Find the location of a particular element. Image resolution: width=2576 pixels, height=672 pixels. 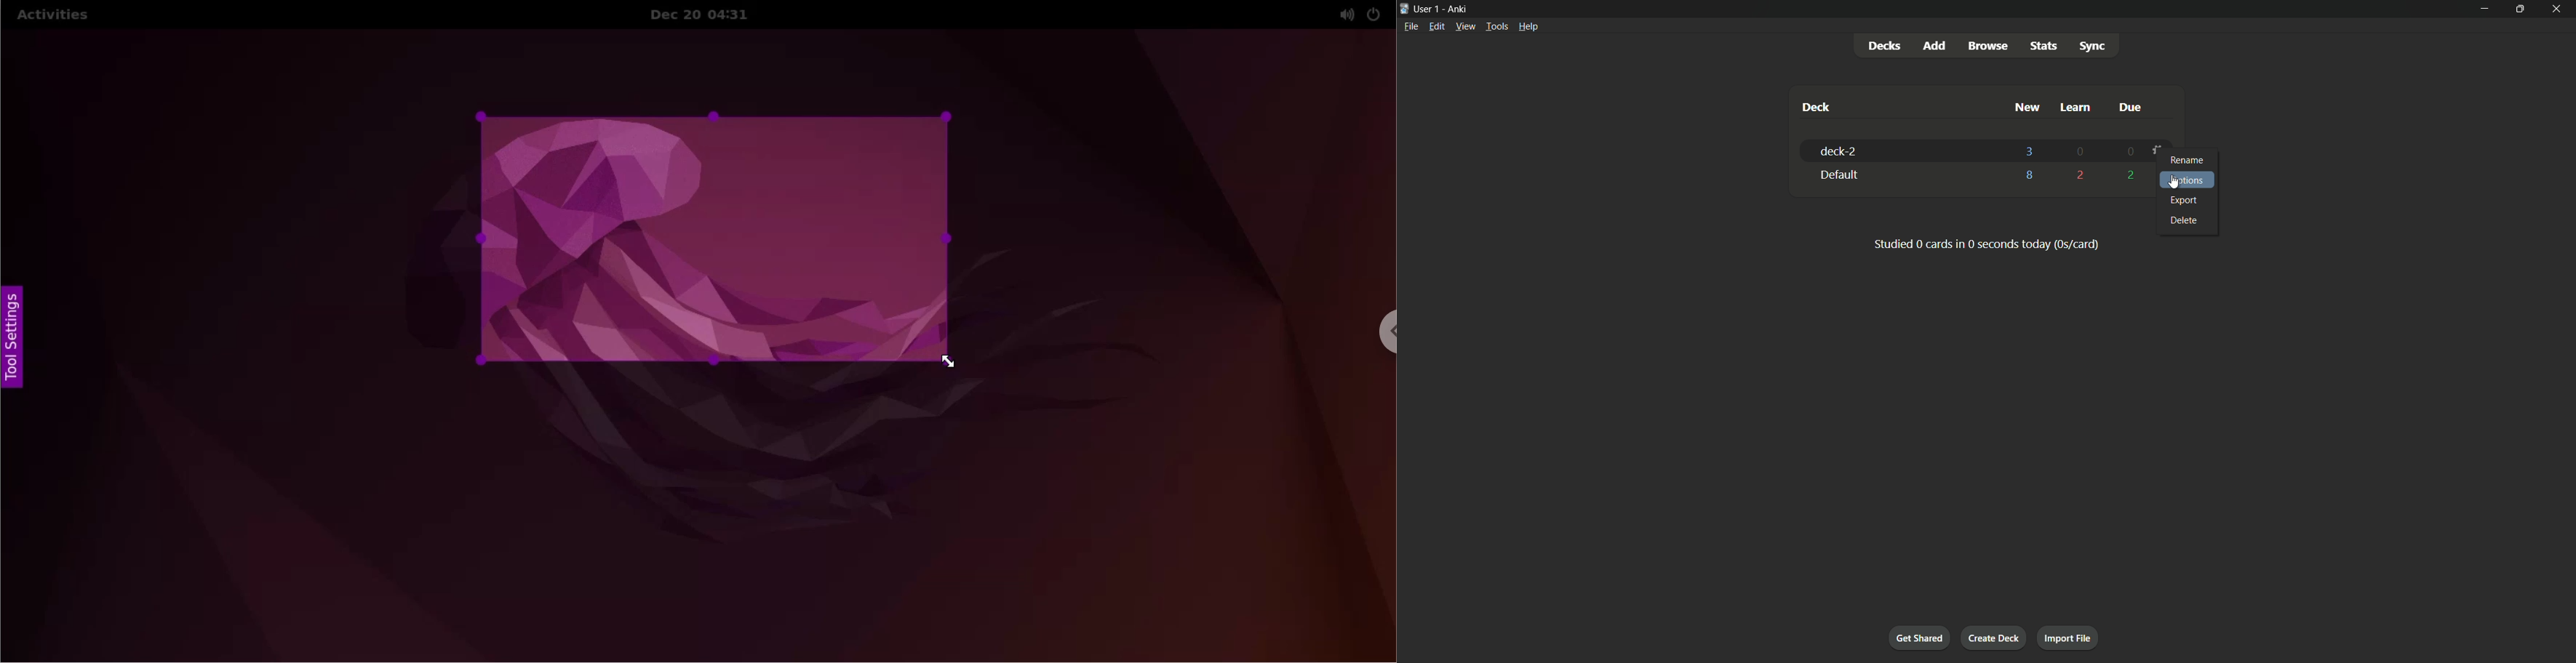

new is located at coordinates (2026, 107).